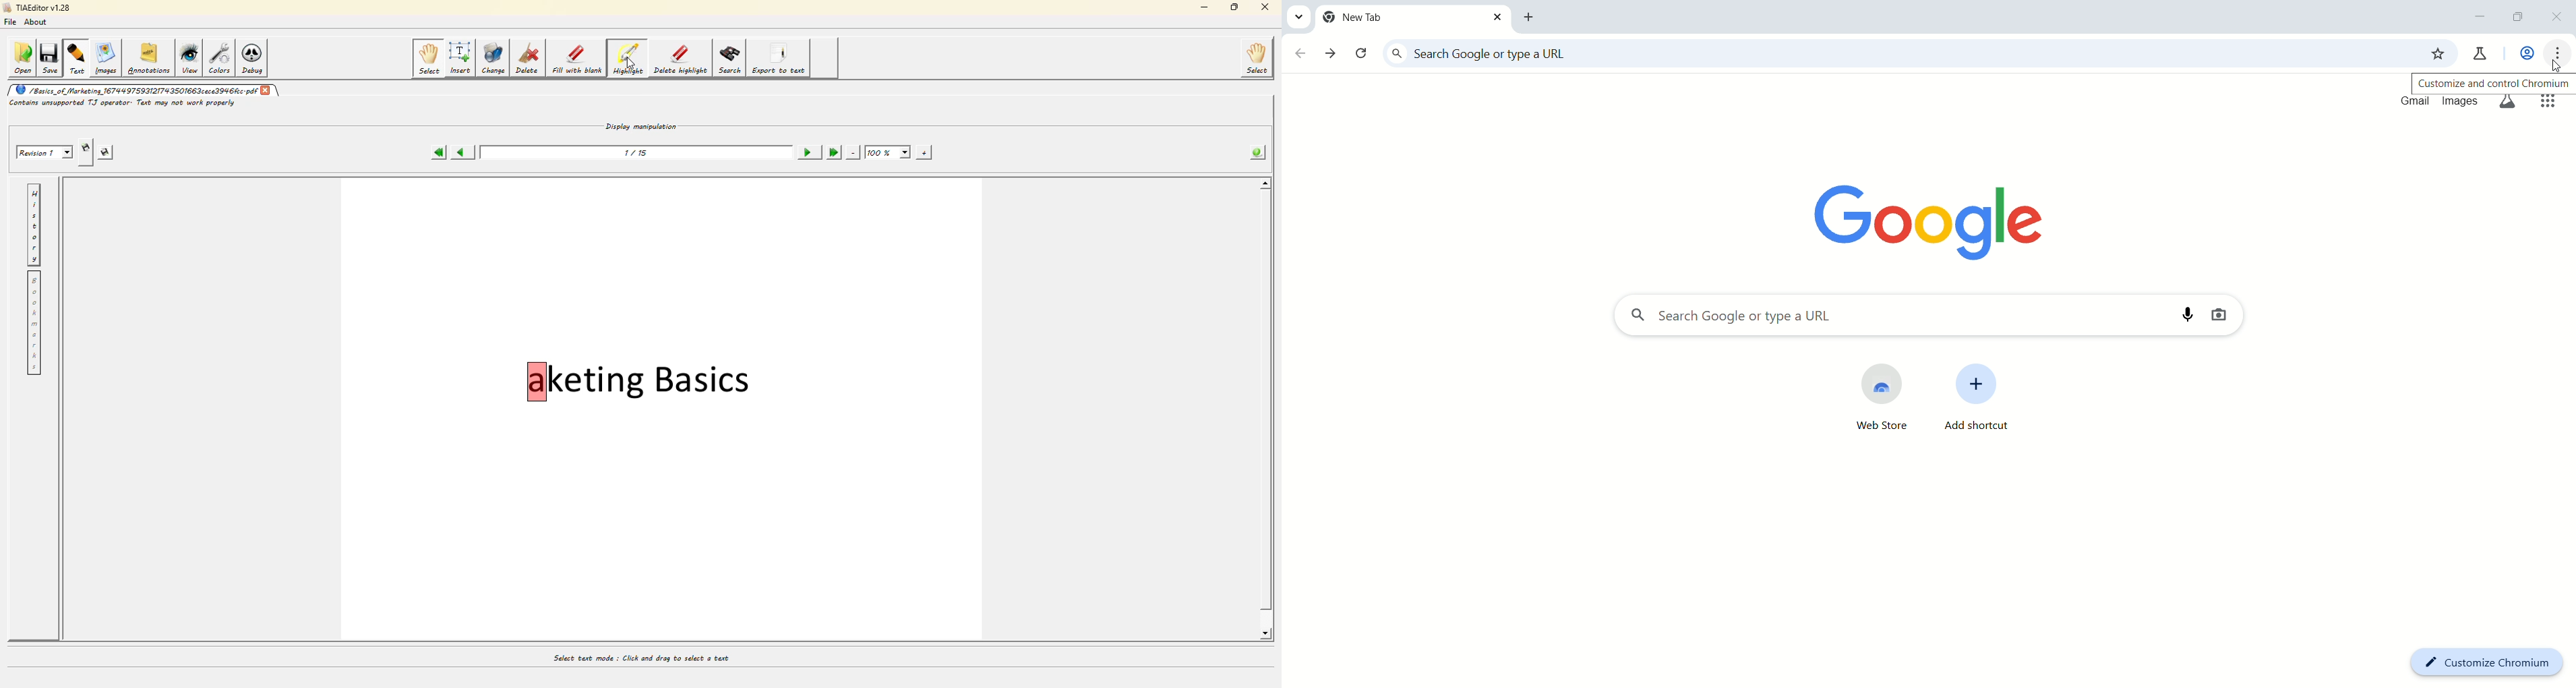 This screenshot has width=2576, height=700. What do you see at coordinates (806, 152) in the screenshot?
I see `next page` at bounding box center [806, 152].